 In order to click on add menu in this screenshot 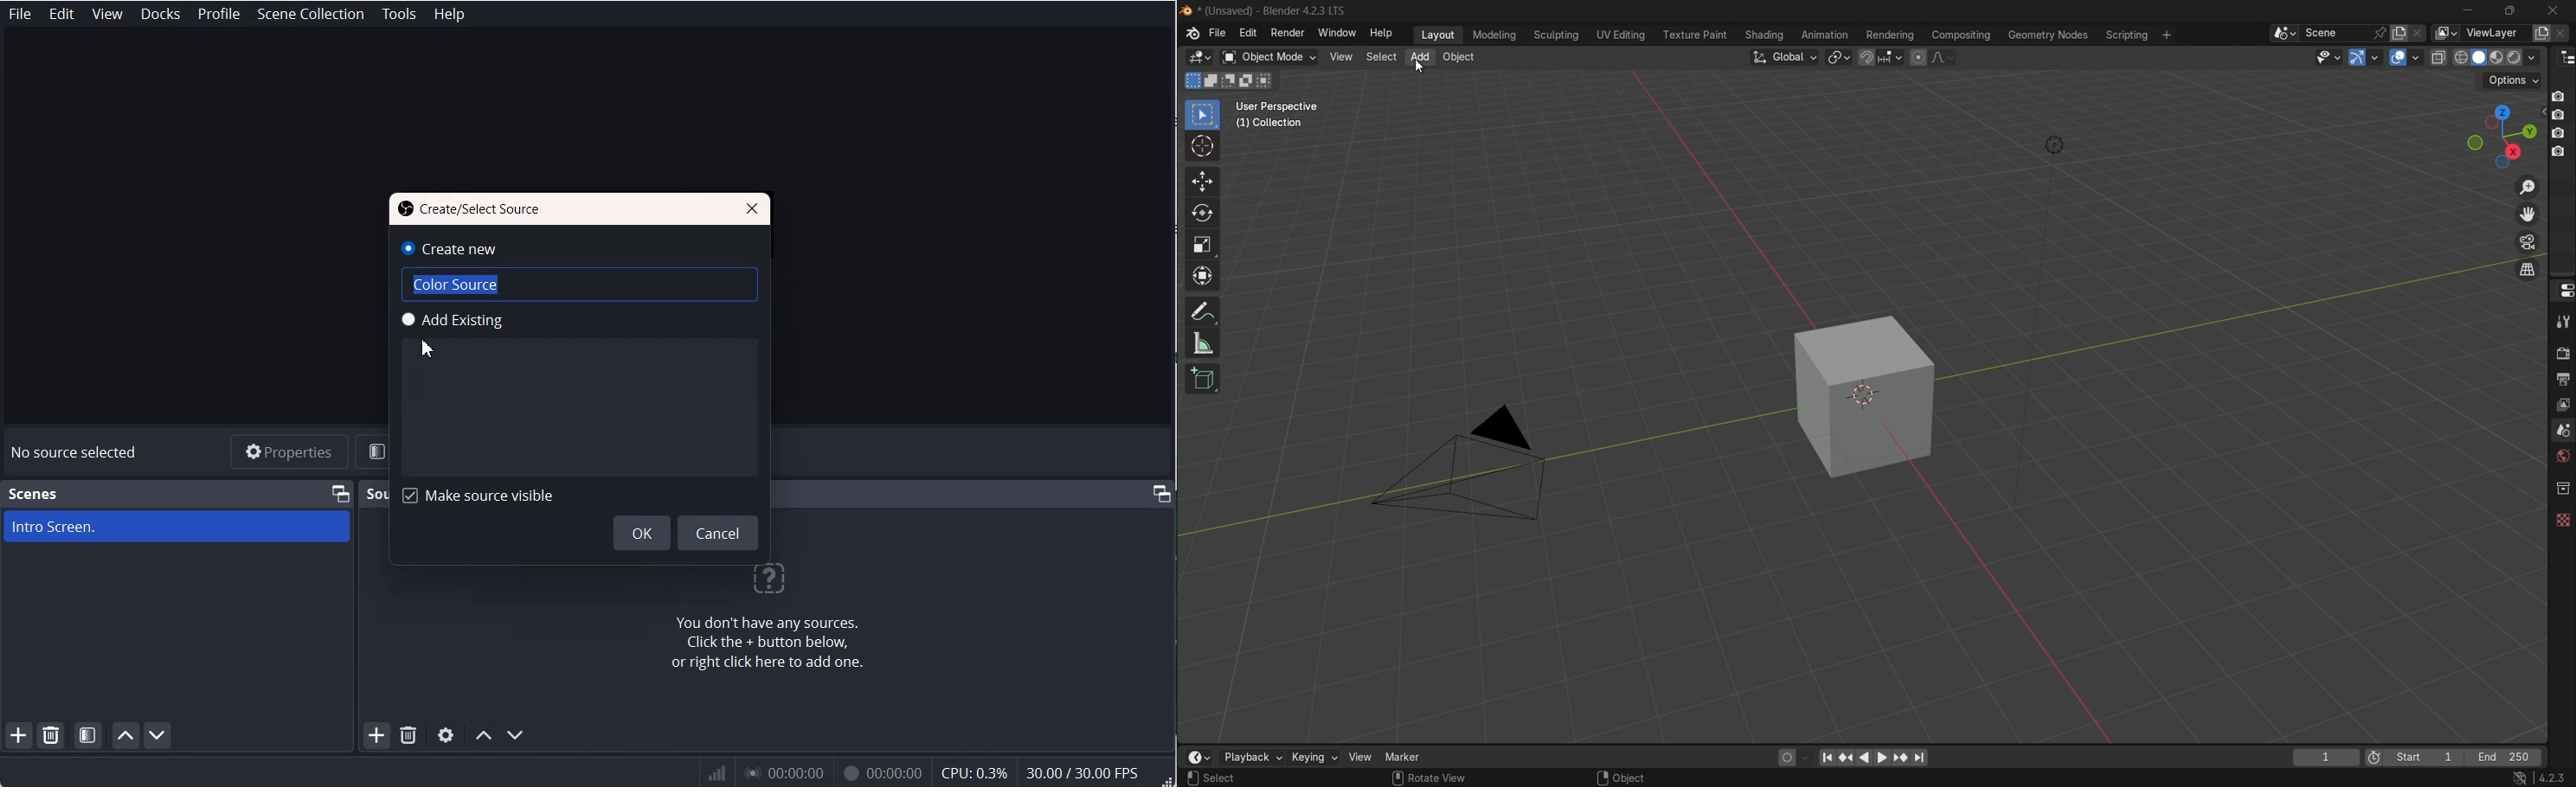, I will do `click(1418, 58)`.